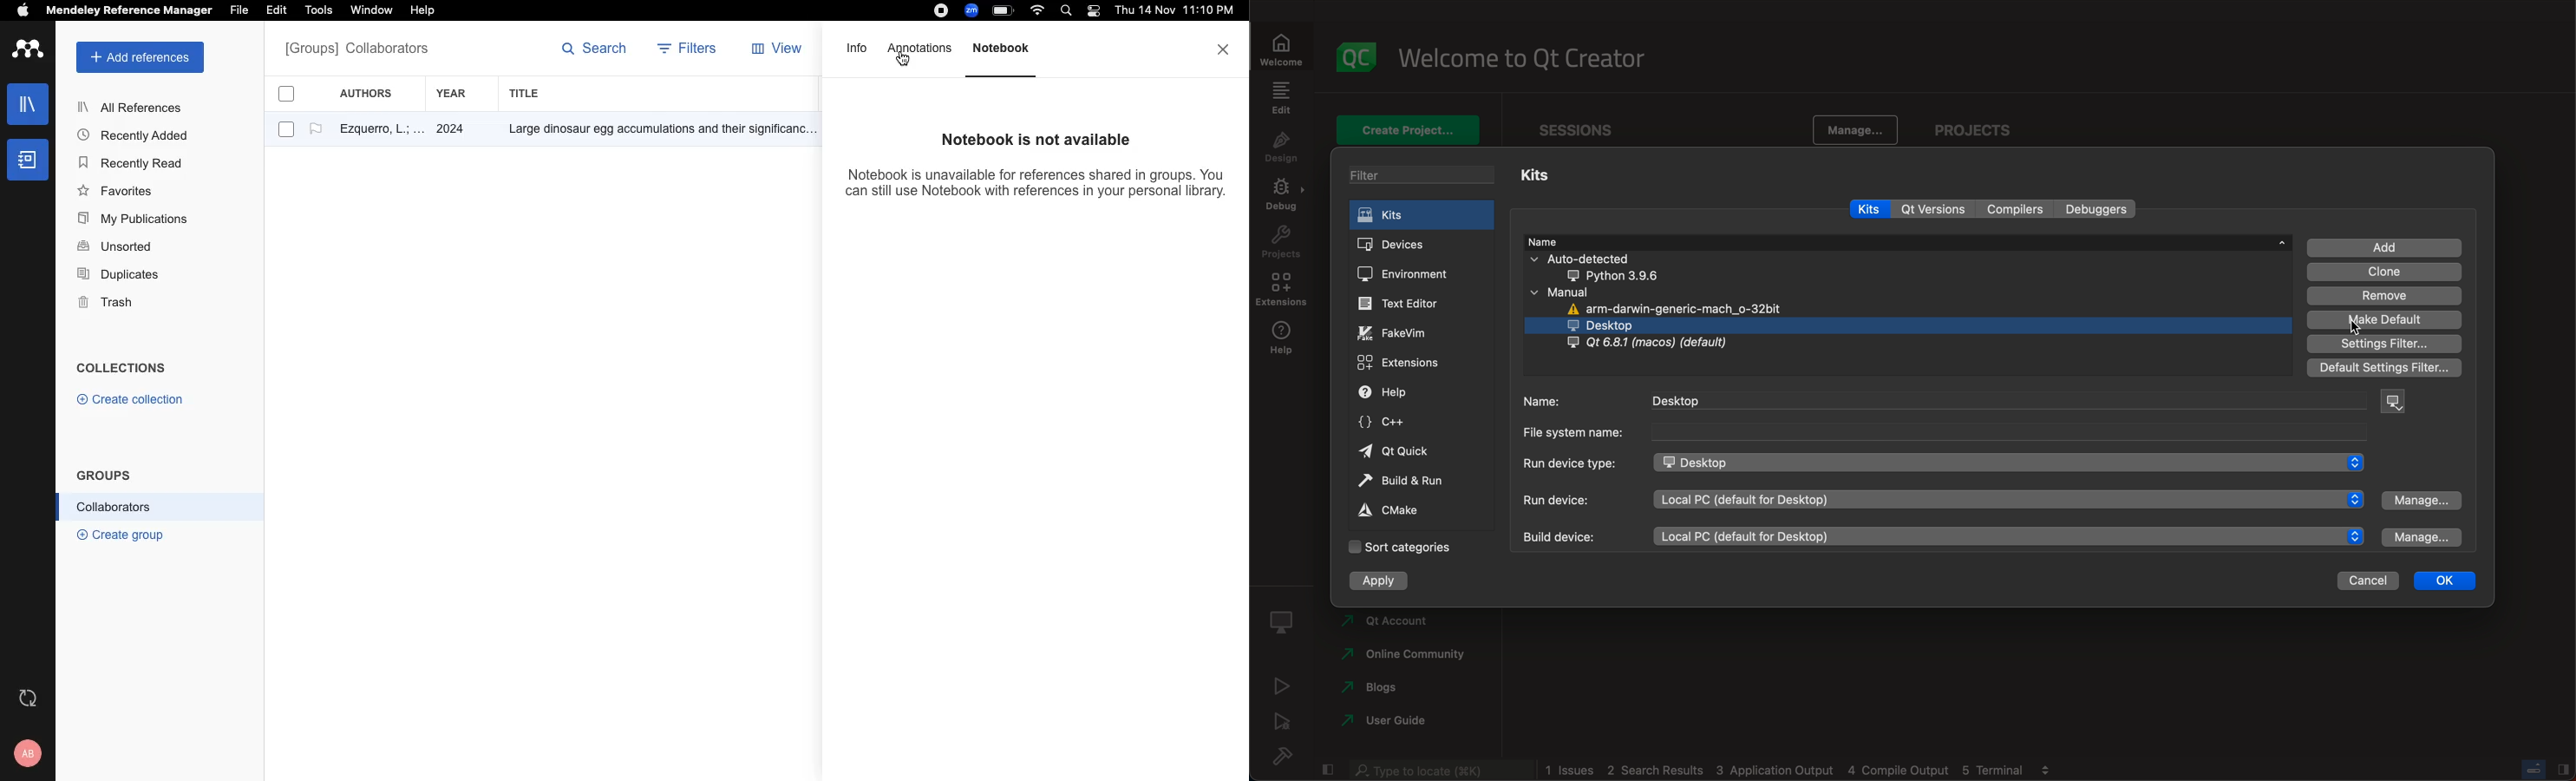 This screenshot has width=2576, height=784. Describe the element at coordinates (2386, 246) in the screenshot. I see `add` at that location.